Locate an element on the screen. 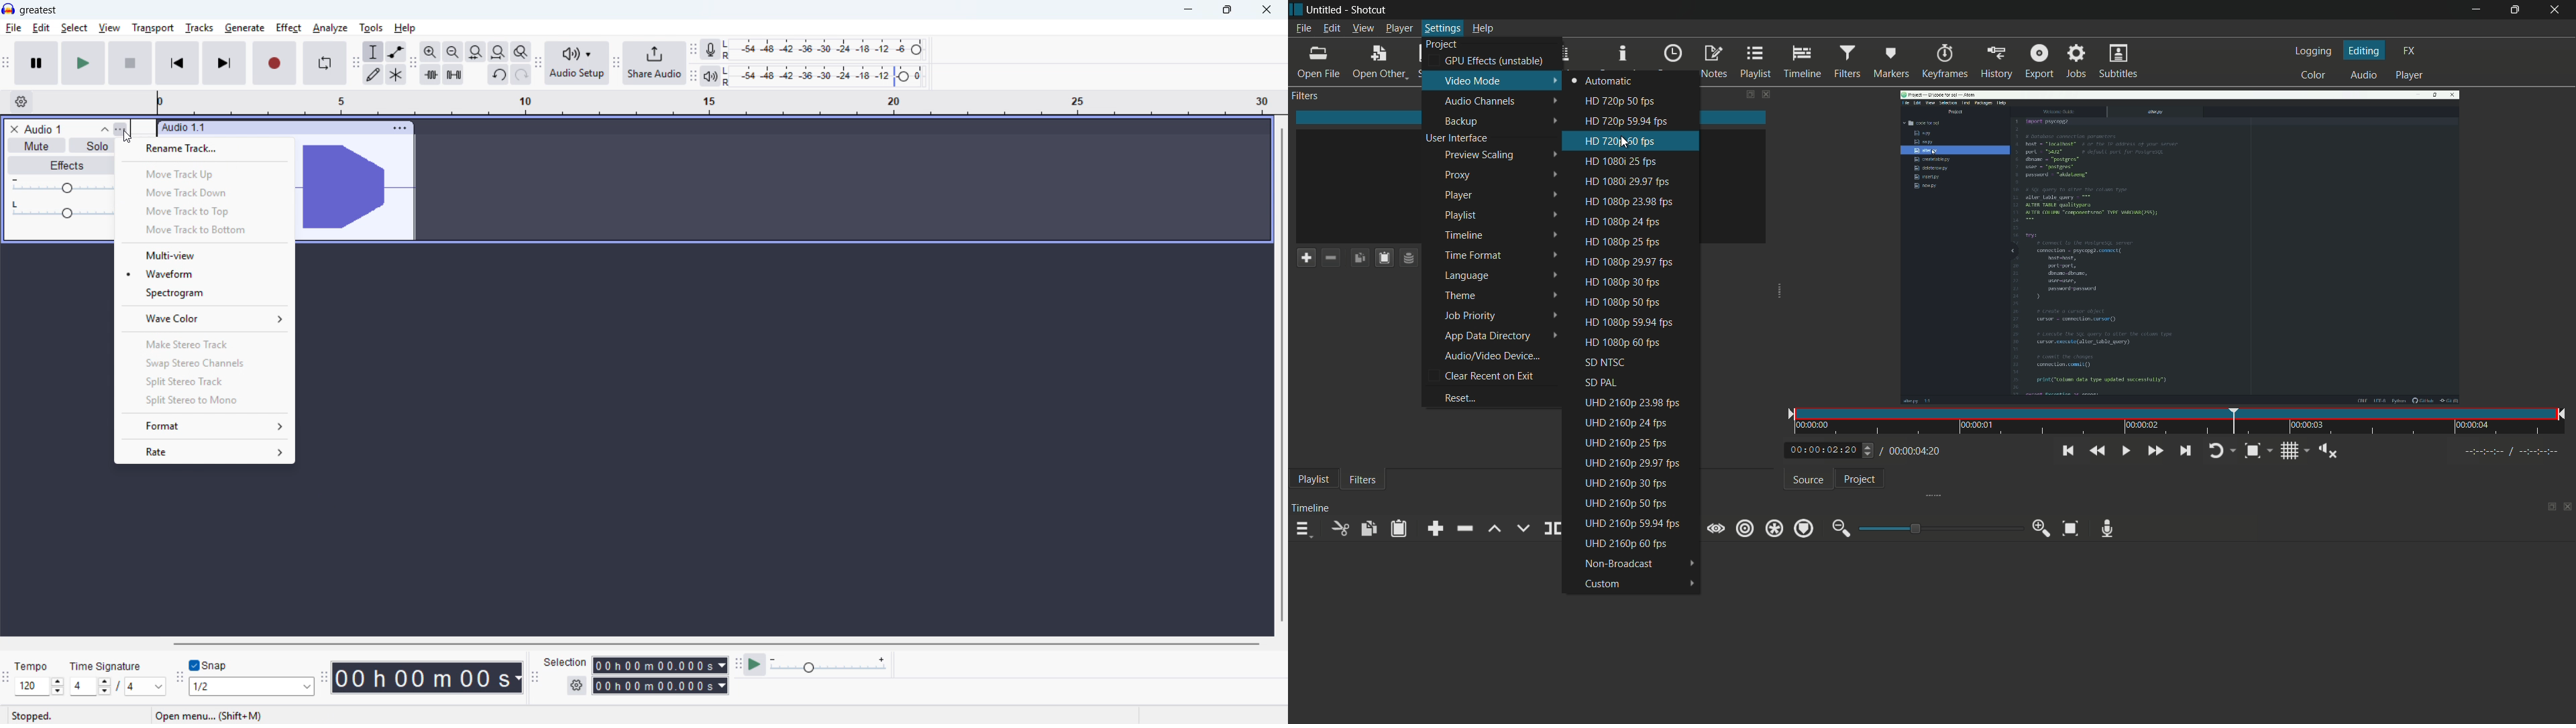 The width and height of the screenshot is (2576, 728). tempo is located at coordinates (34, 666).